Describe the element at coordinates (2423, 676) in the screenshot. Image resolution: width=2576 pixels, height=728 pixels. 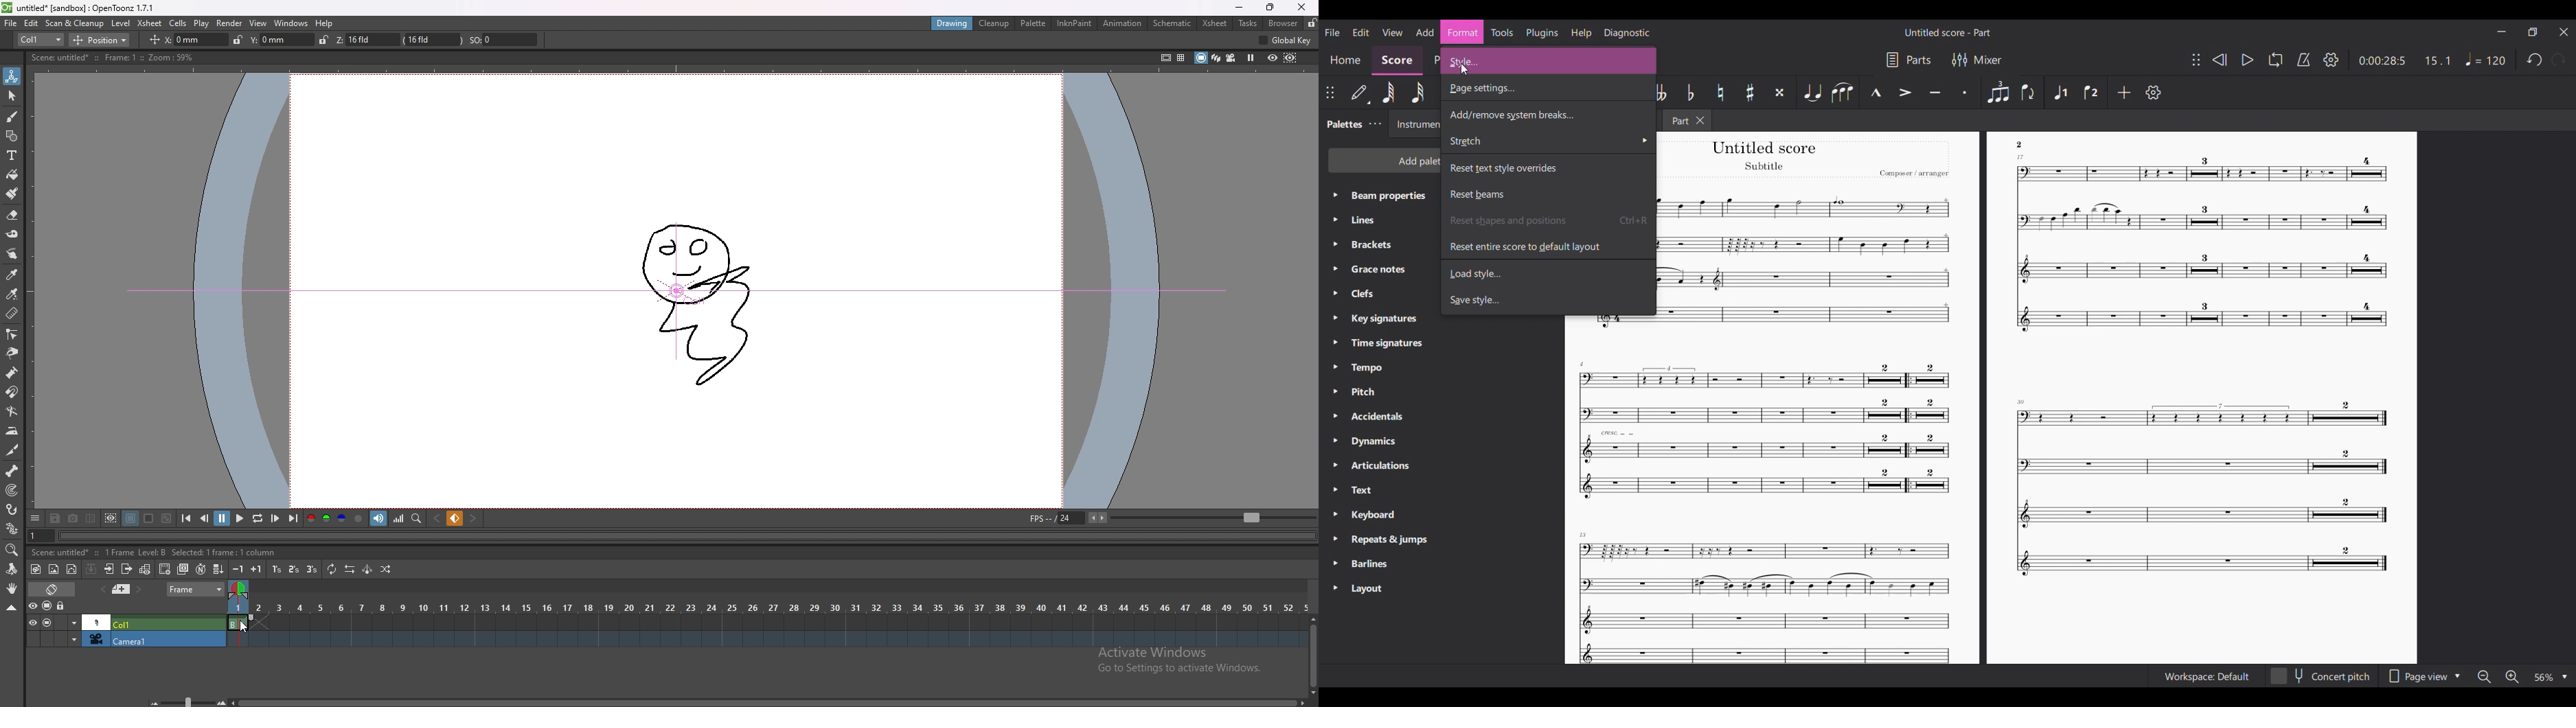
I see `Page view options` at that location.